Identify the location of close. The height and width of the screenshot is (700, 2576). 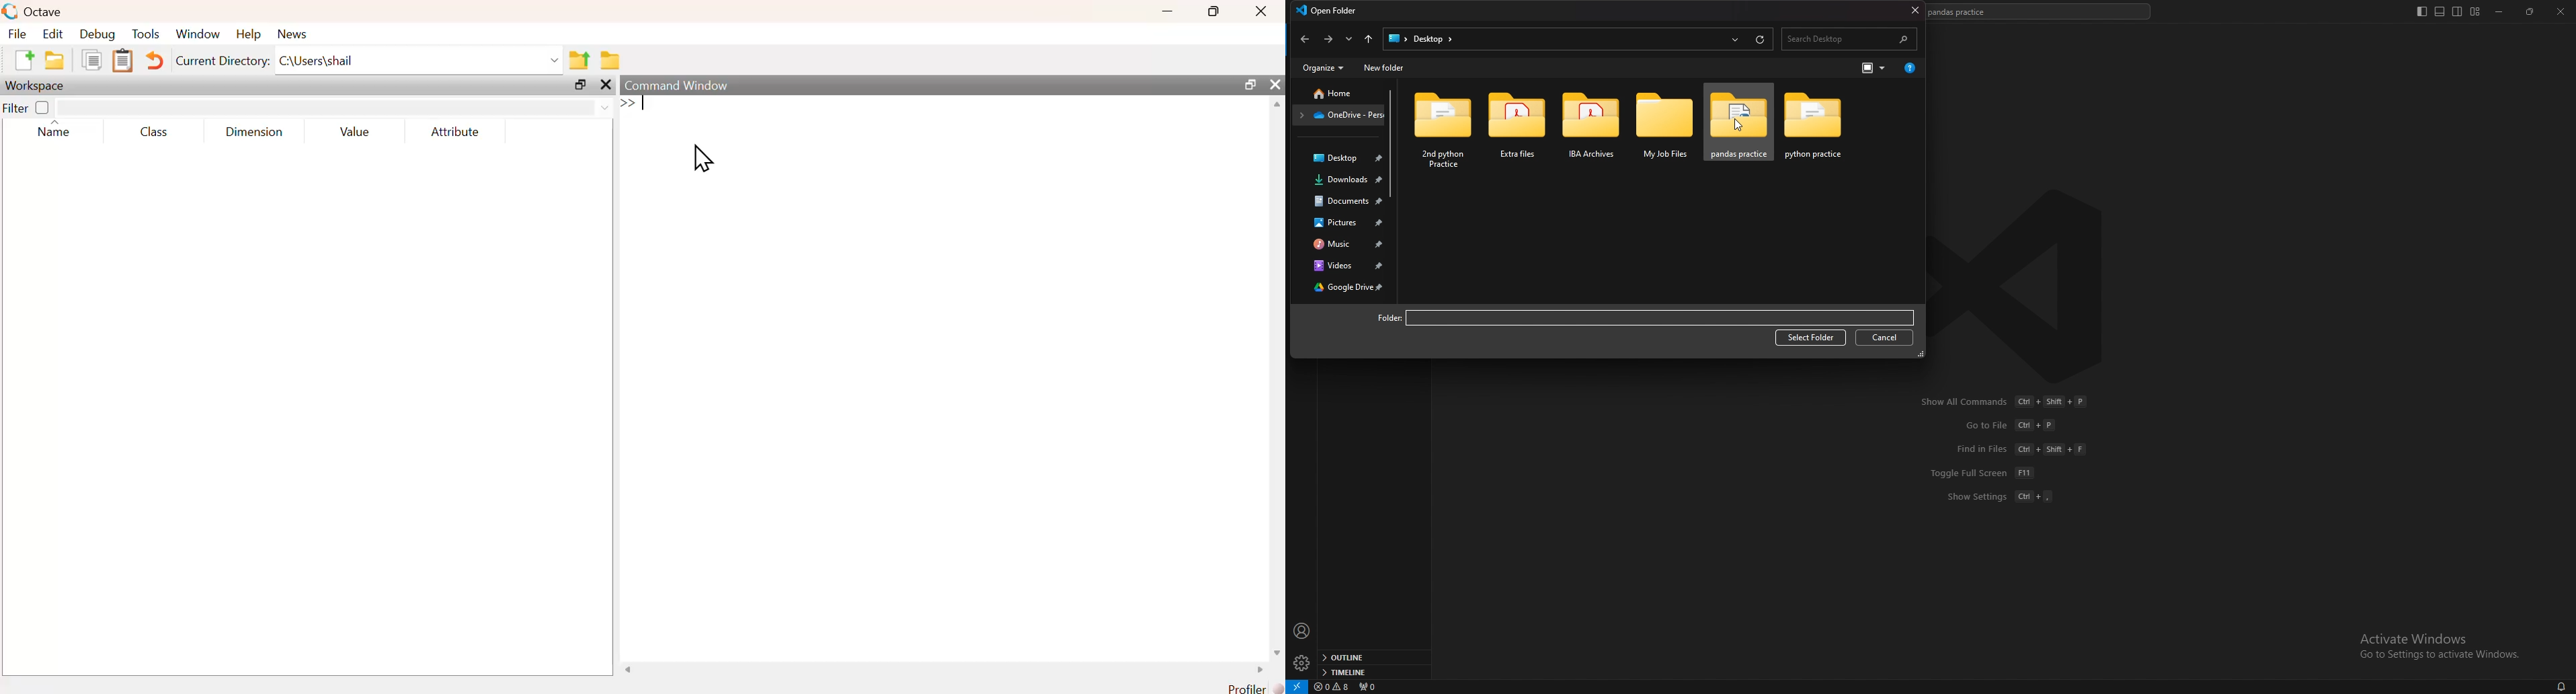
(605, 84).